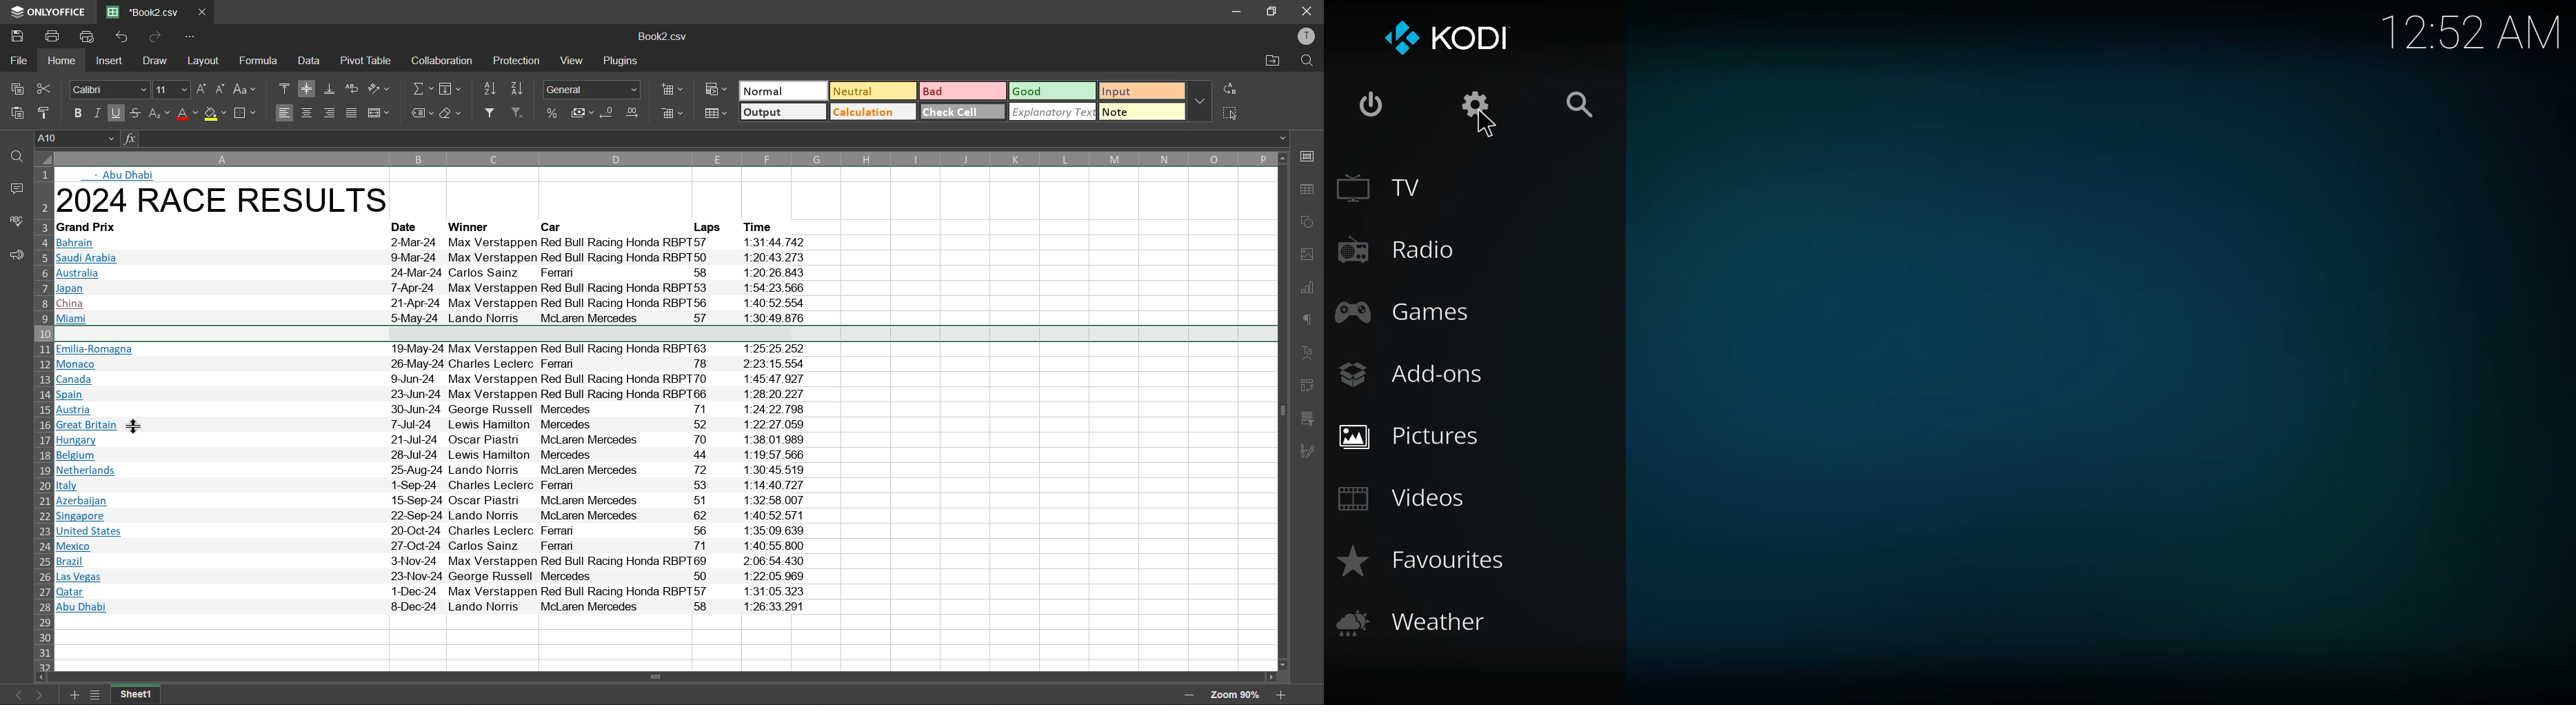 The height and width of the screenshot is (728, 2576). I want to click on data removed from row, so click(663, 333).